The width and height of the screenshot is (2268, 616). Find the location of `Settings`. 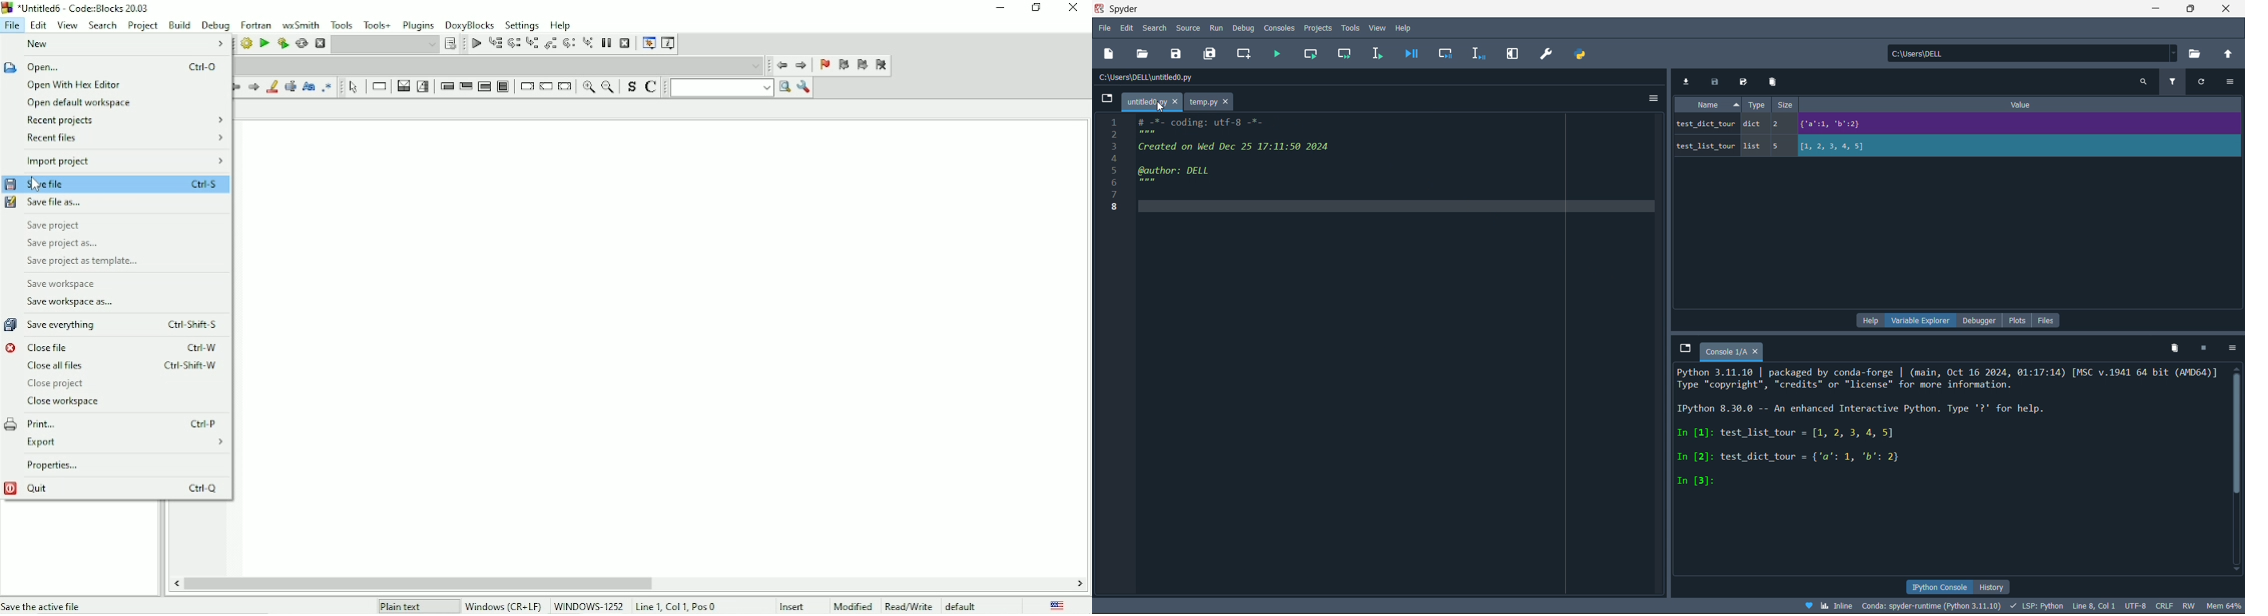

Settings is located at coordinates (521, 25).